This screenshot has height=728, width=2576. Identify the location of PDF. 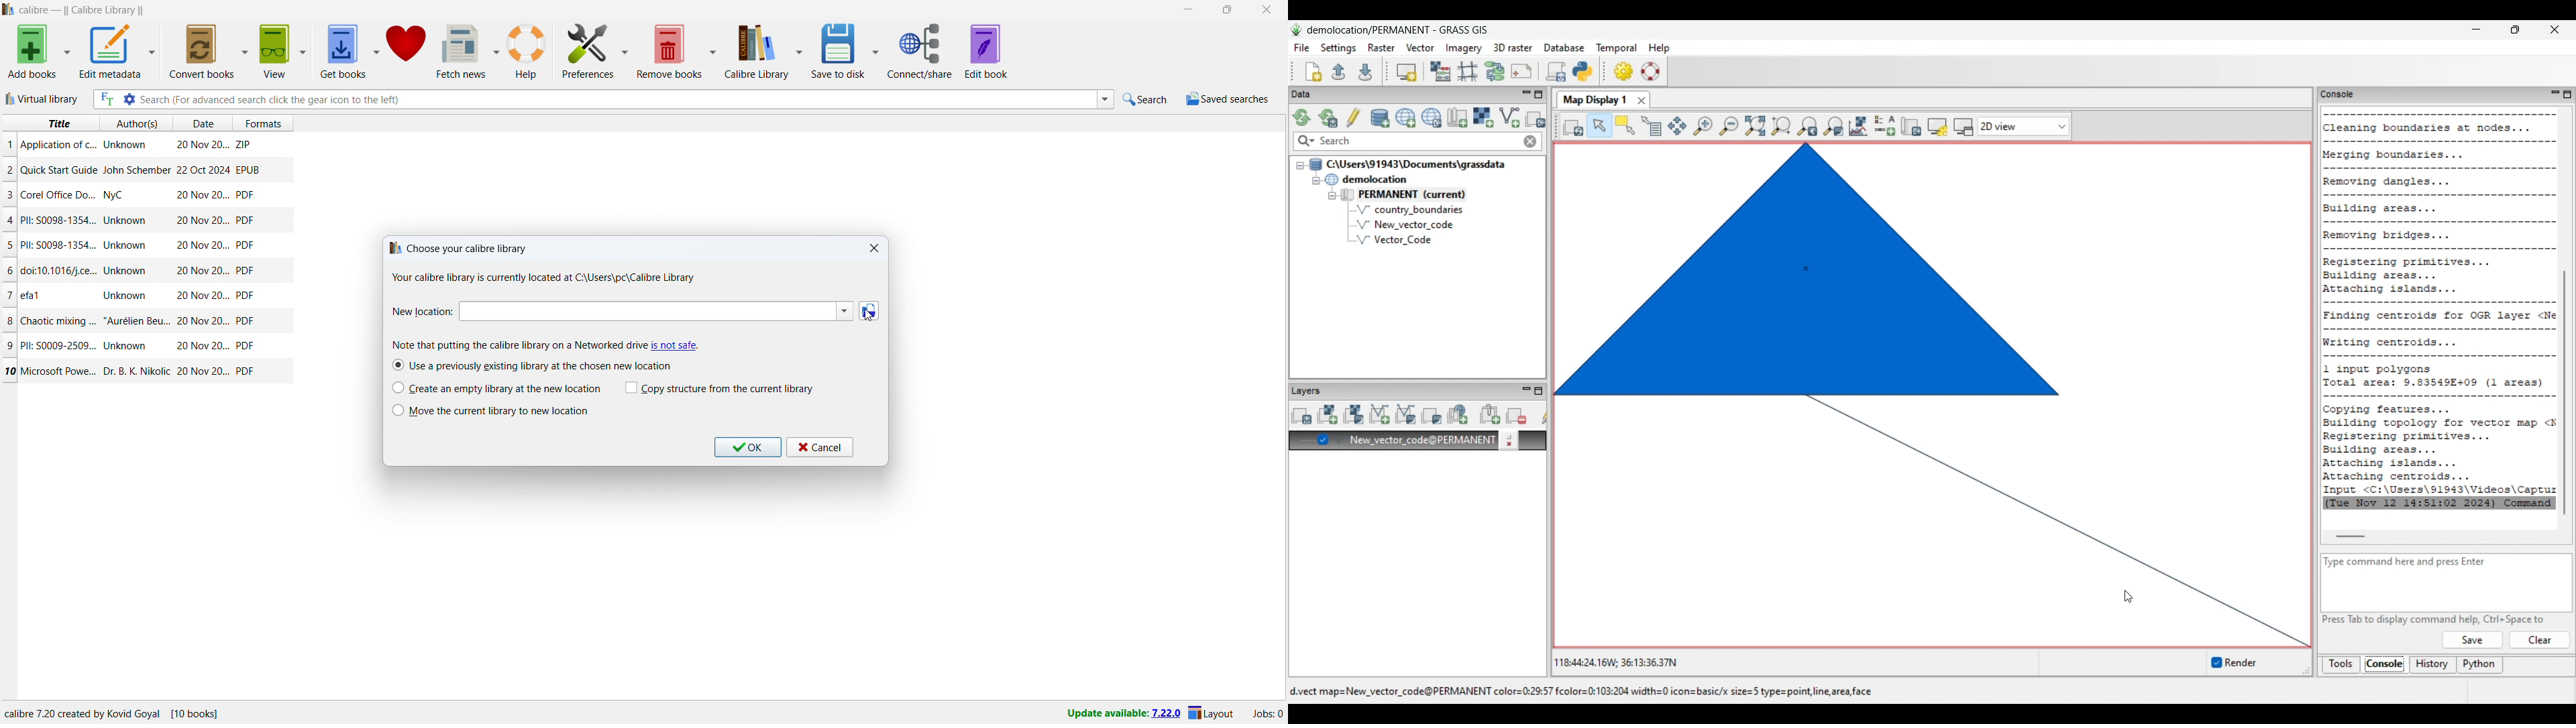
(246, 371).